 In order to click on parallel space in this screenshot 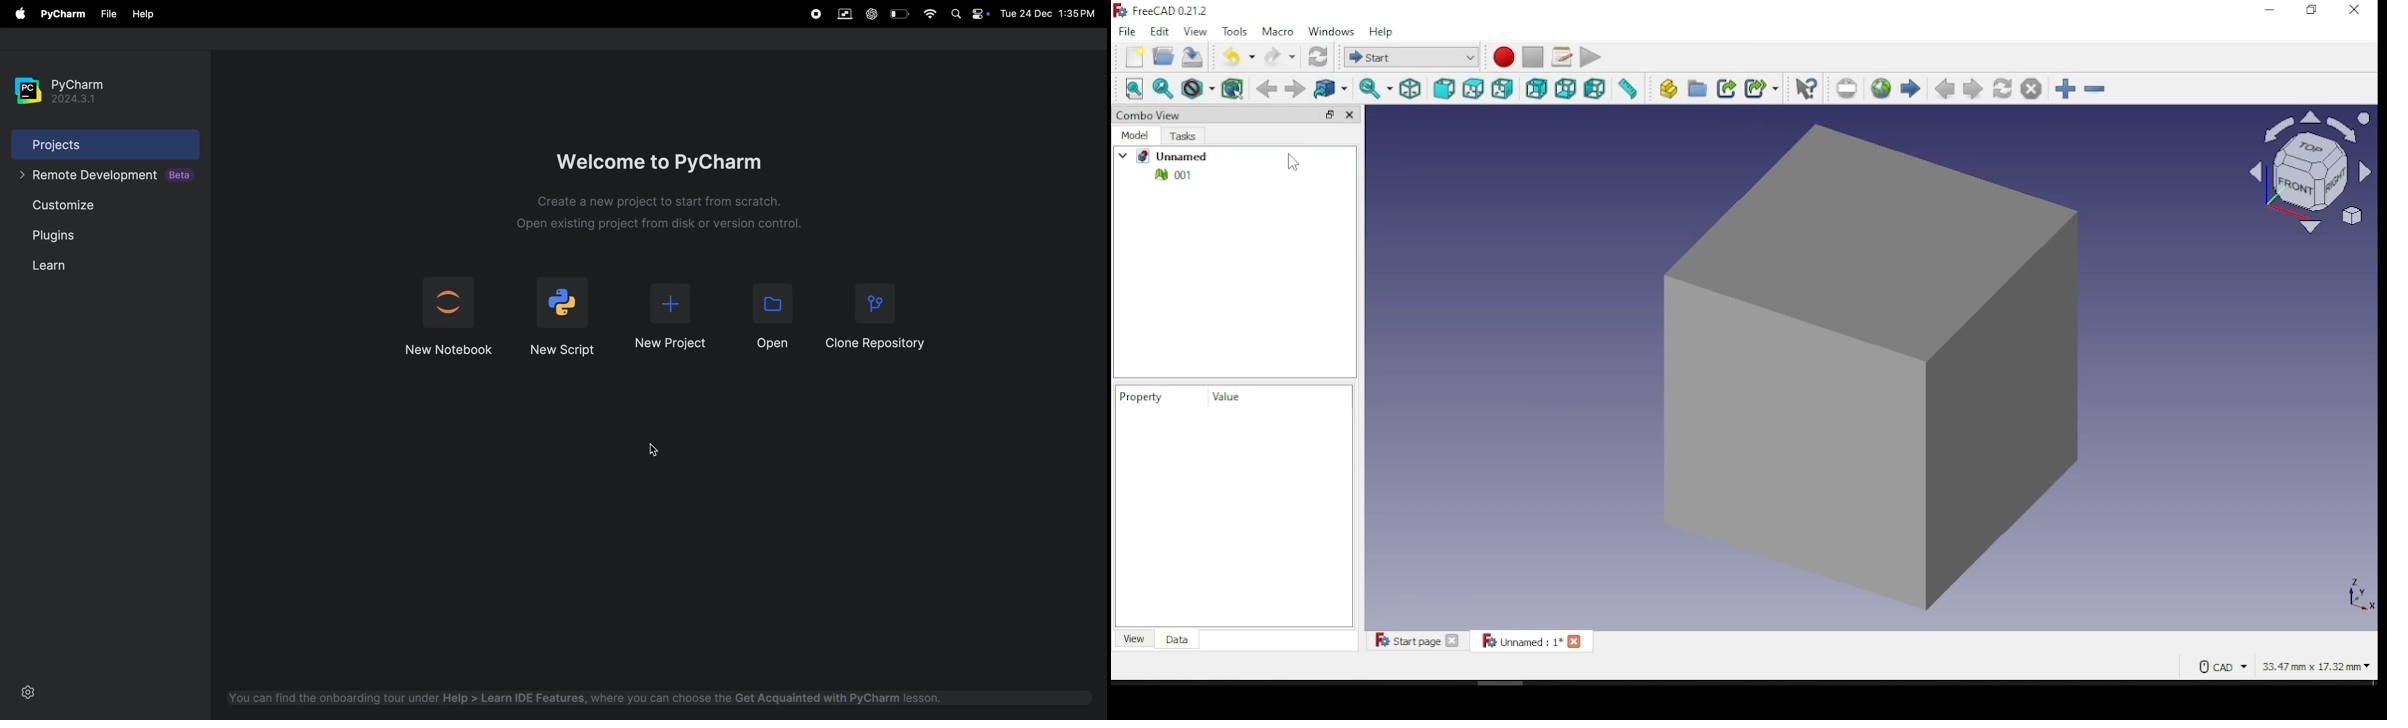, I will do `click(842, 15)`.